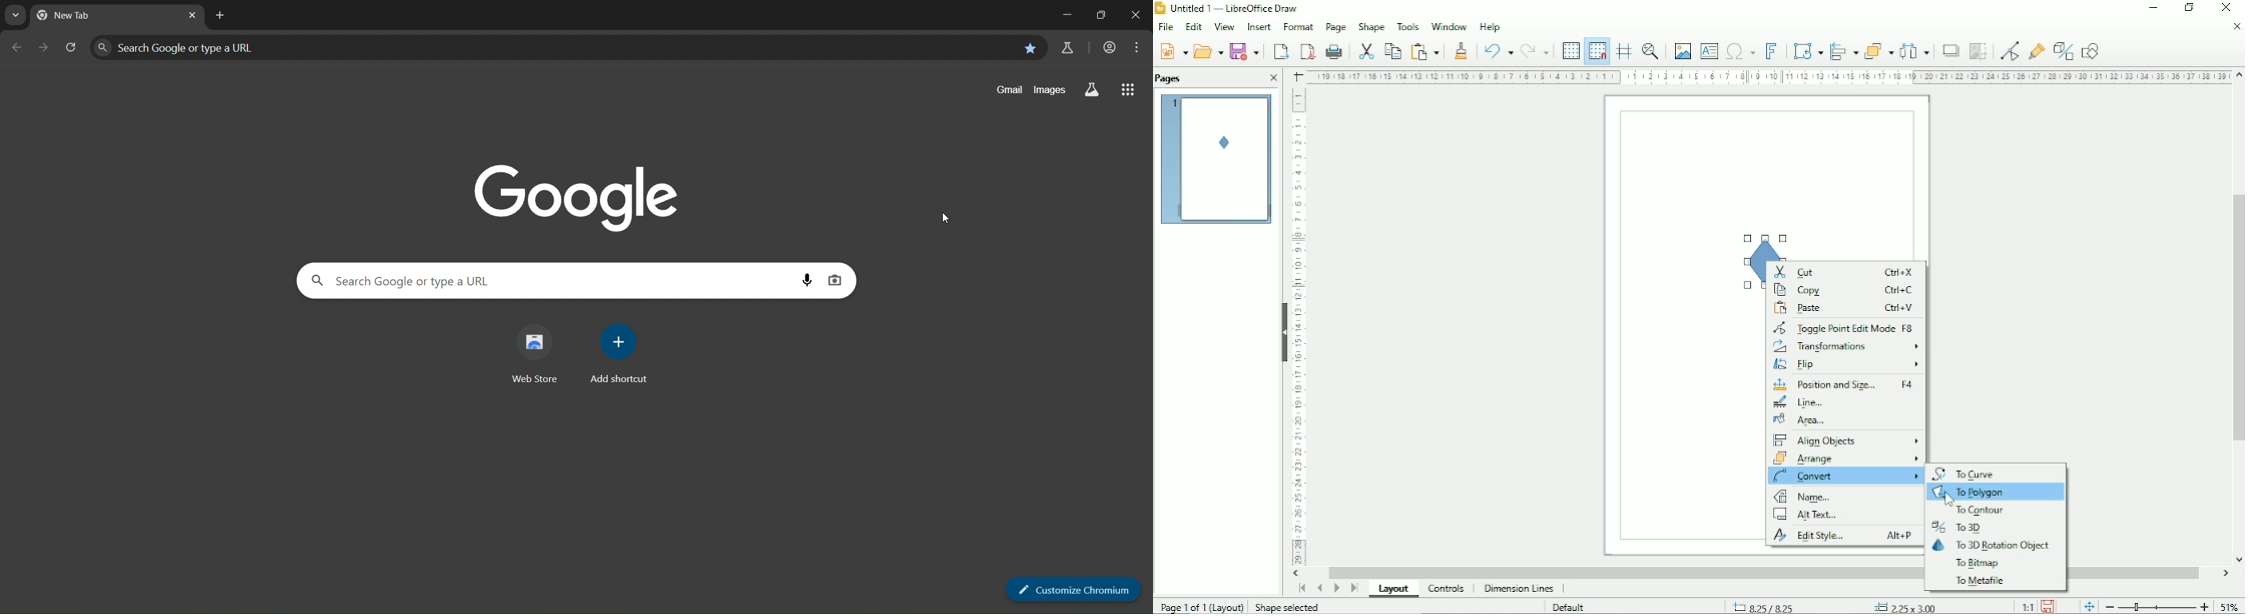  What do you see at coordinates (1845, 309) in the screenshot?
I see `Paste` at bounding box center [1845, 309].